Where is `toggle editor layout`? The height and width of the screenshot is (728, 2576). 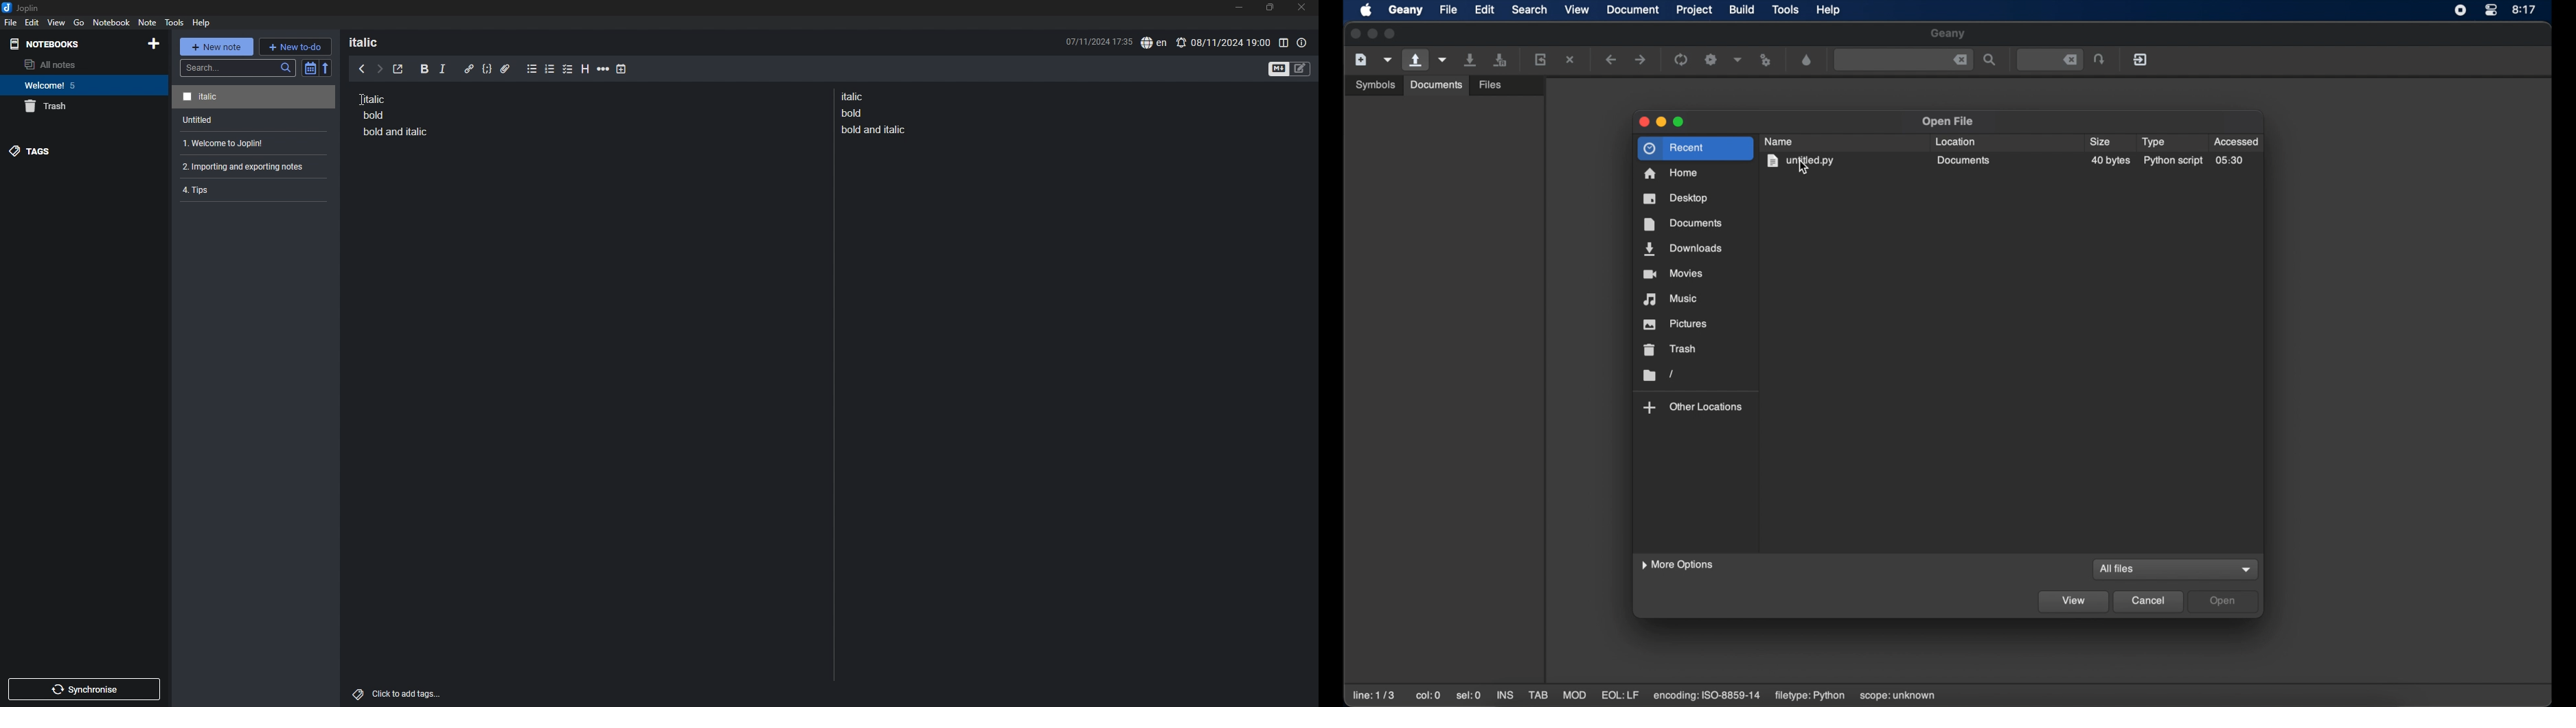
toggle editor layout is located at coordinates (1283, 43).